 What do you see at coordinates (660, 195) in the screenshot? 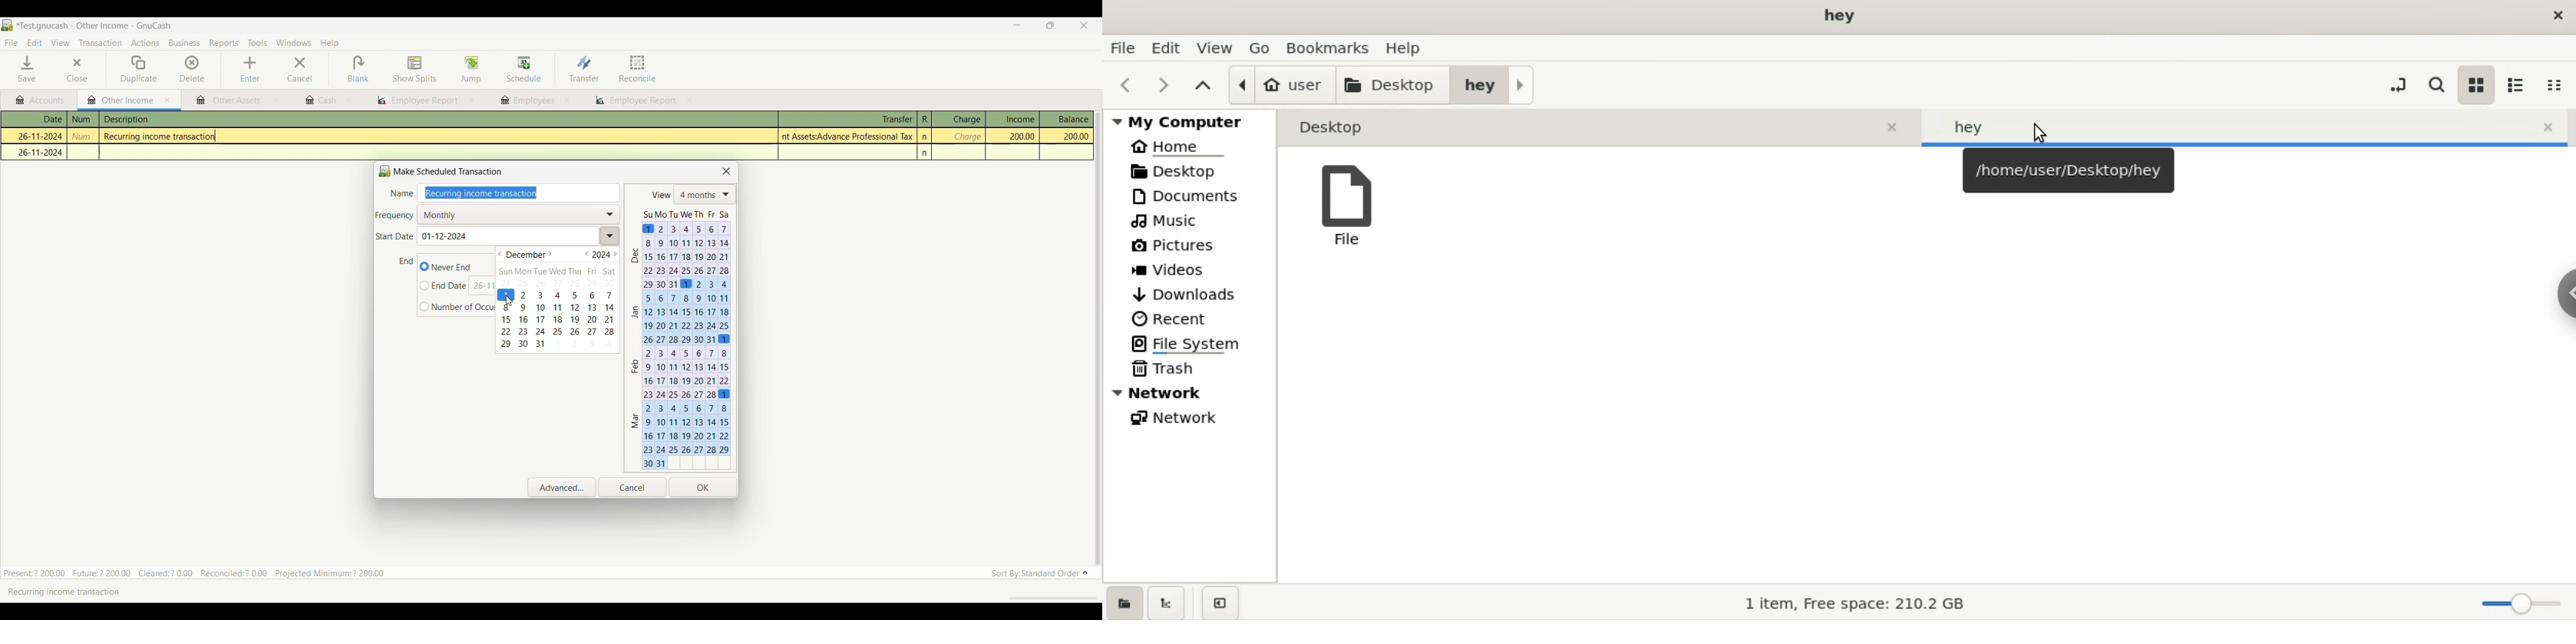
I see `view` at bounding box center [660, 195].